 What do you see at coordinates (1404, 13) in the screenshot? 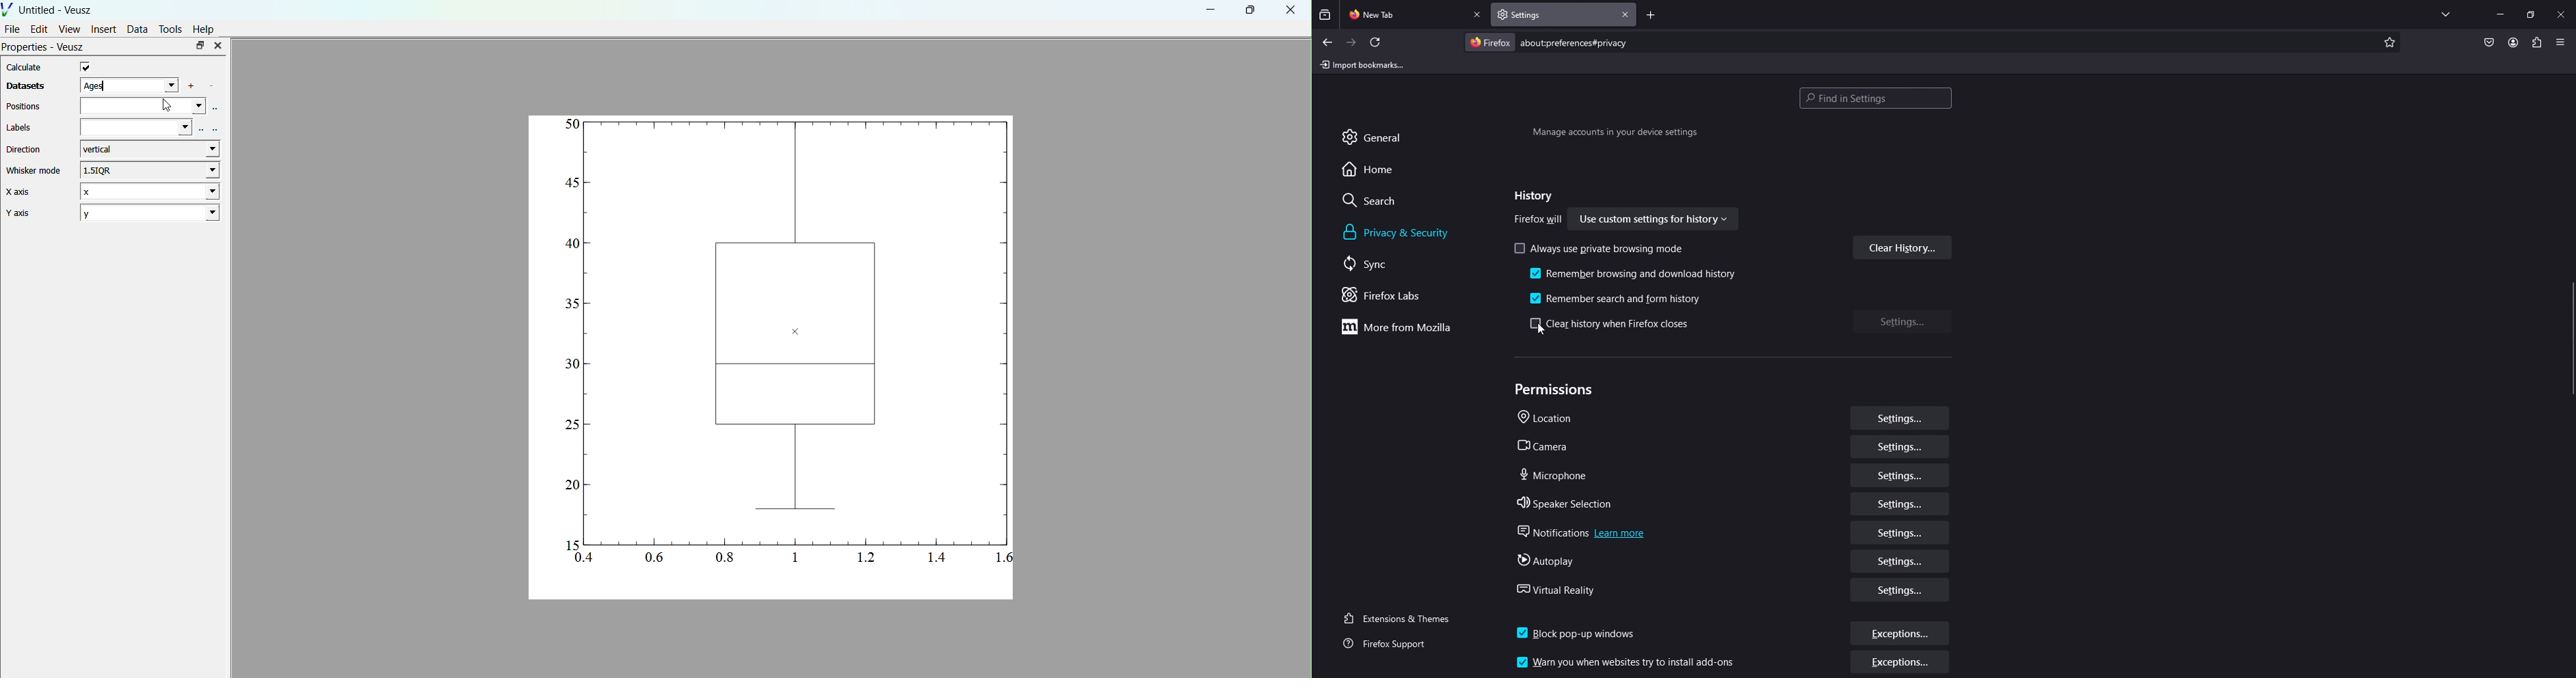
I see `new tab` at bounding box center [1404, 13].